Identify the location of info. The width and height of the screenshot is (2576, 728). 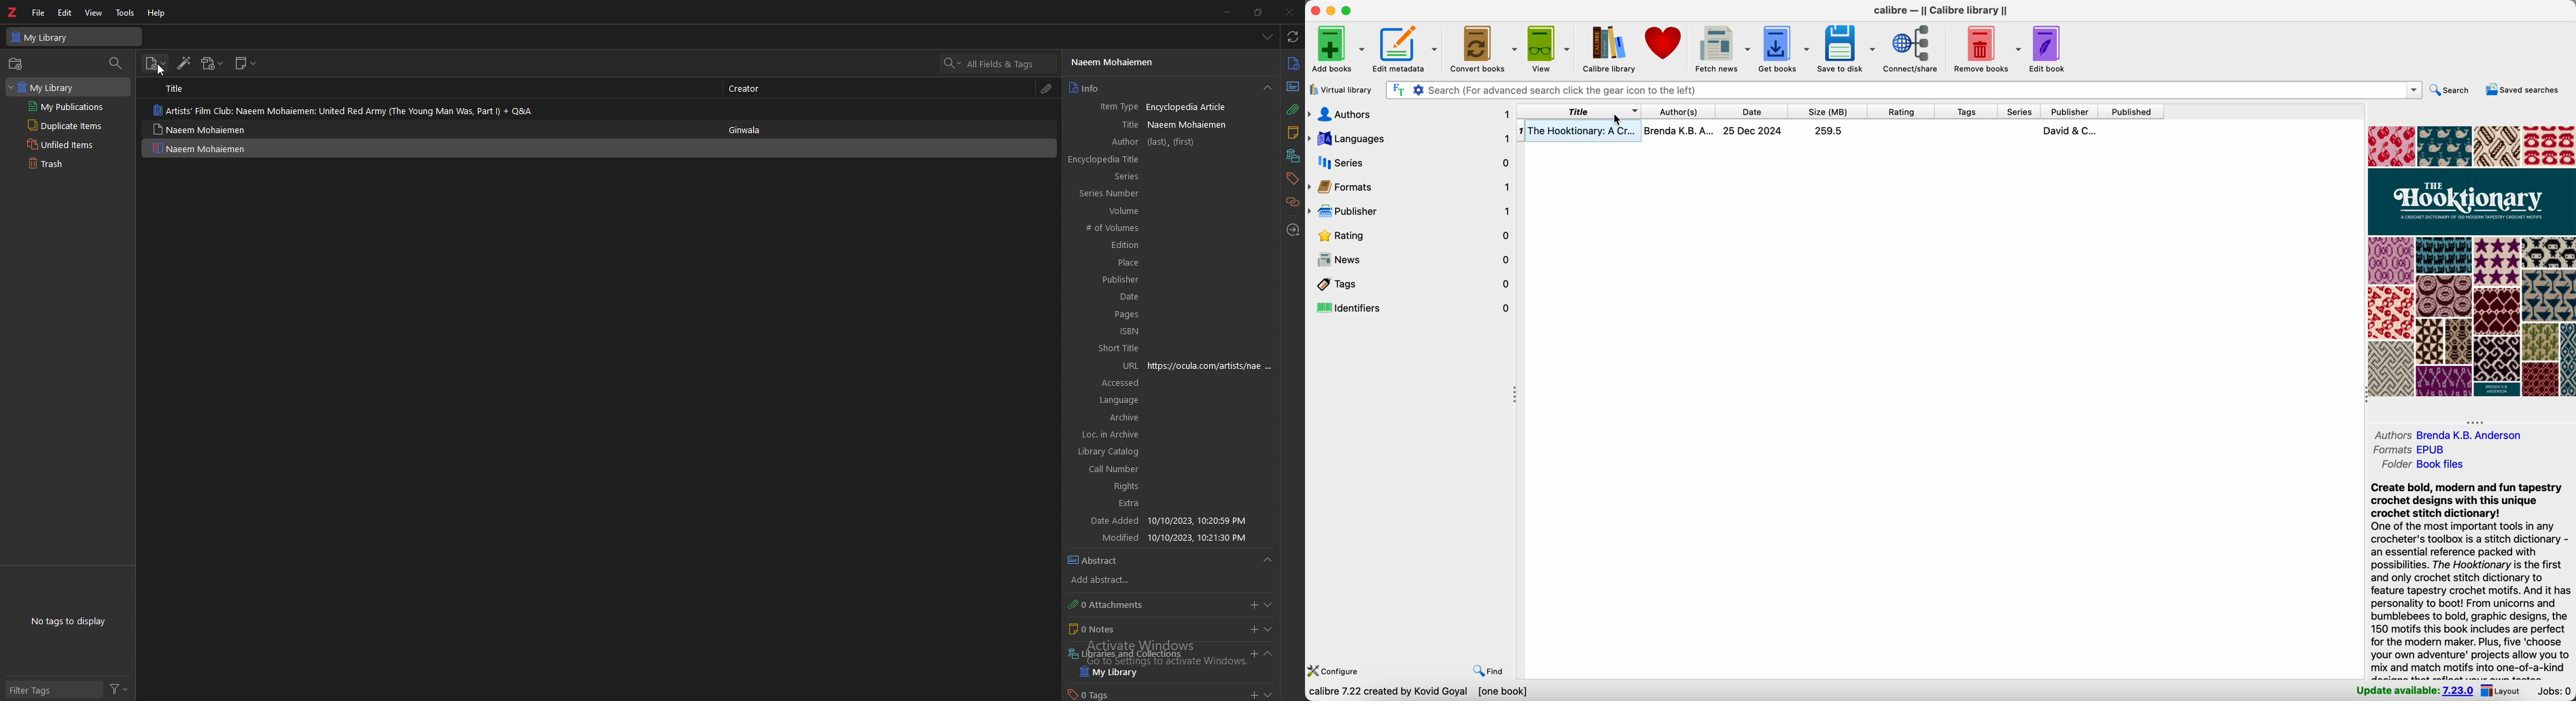
(1159, 88).